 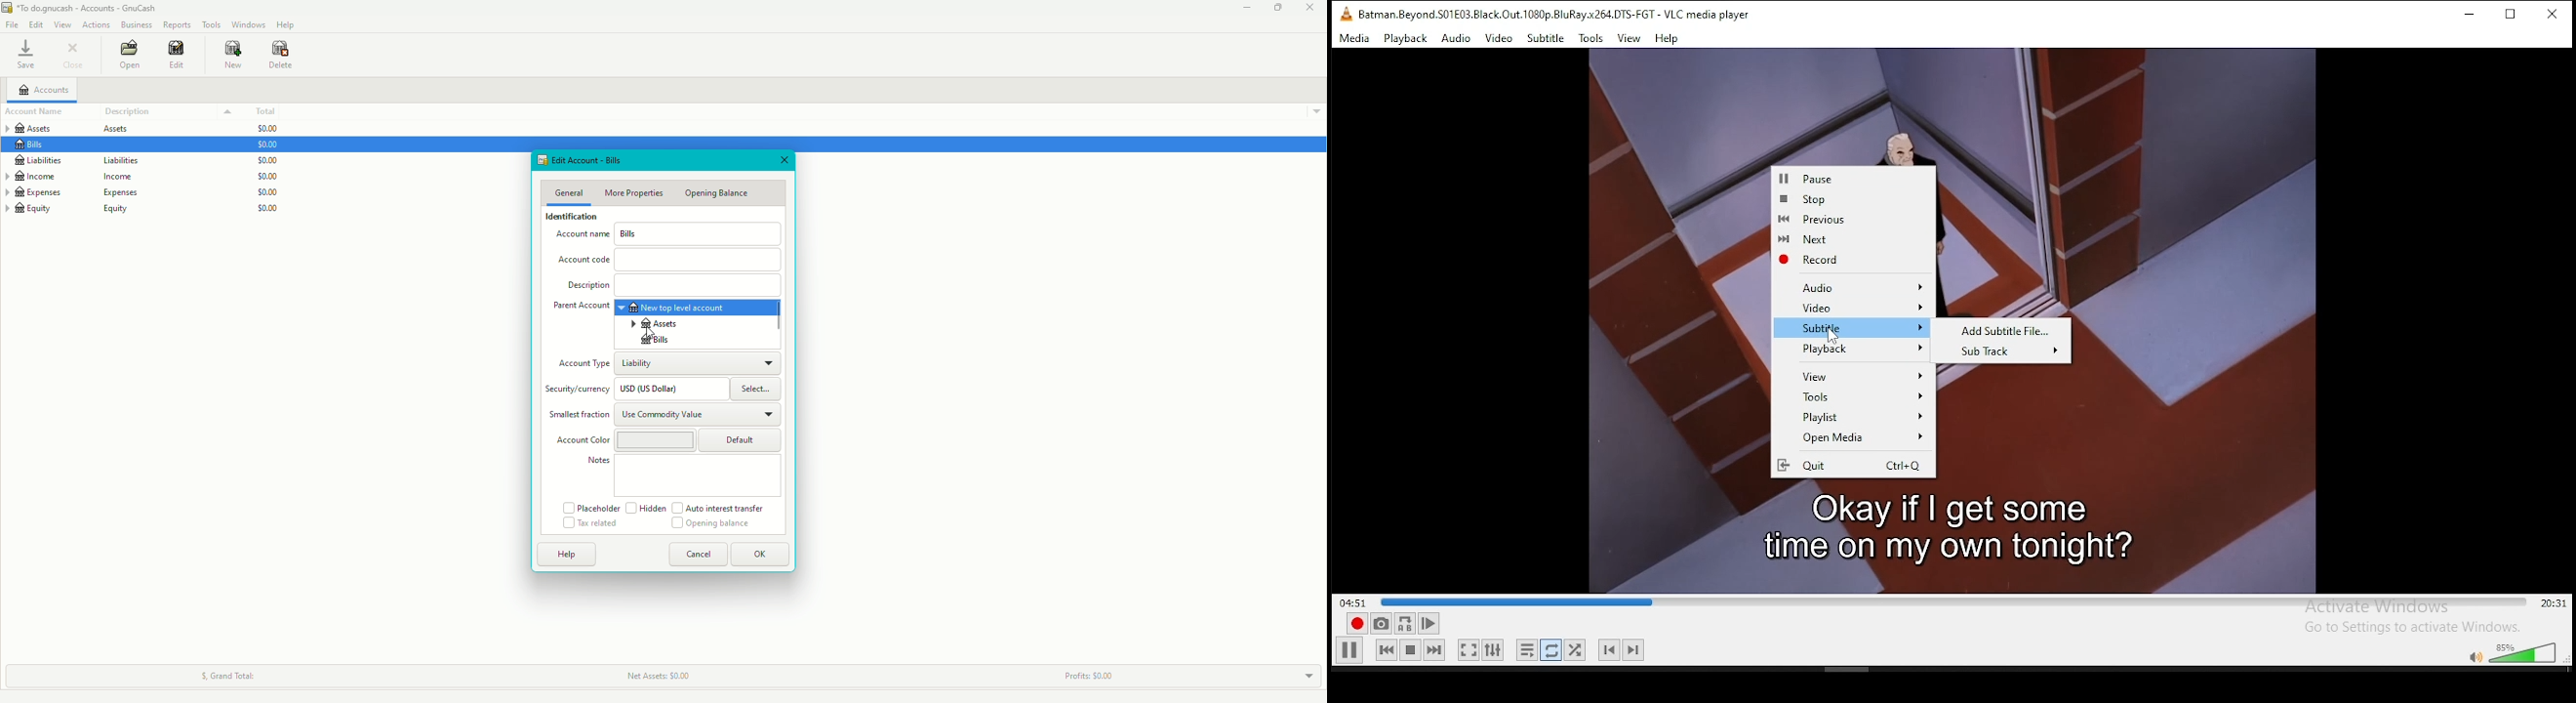 What do you see at coordinates (1528, 652) in the screenshot?
I see `Loop Playlist ` at bounding box center [1528, 652].